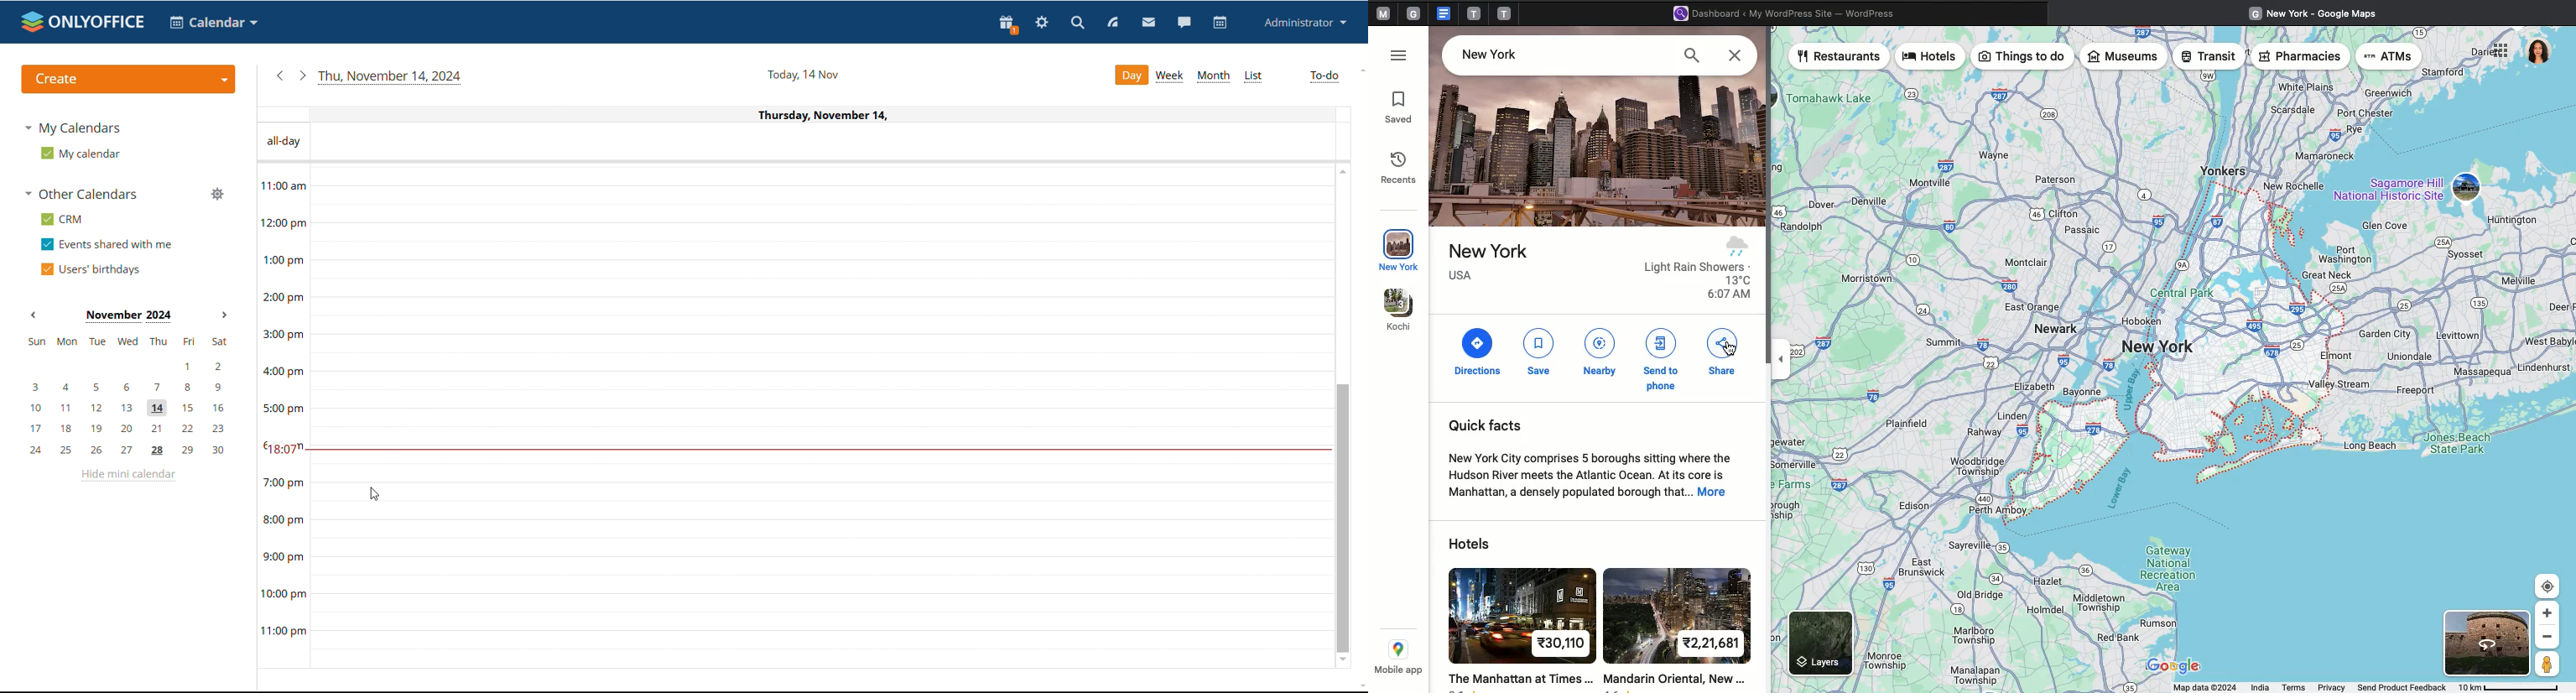 The image size is (2576, 700). I want to click on Quick facts, so click(1596, 460).